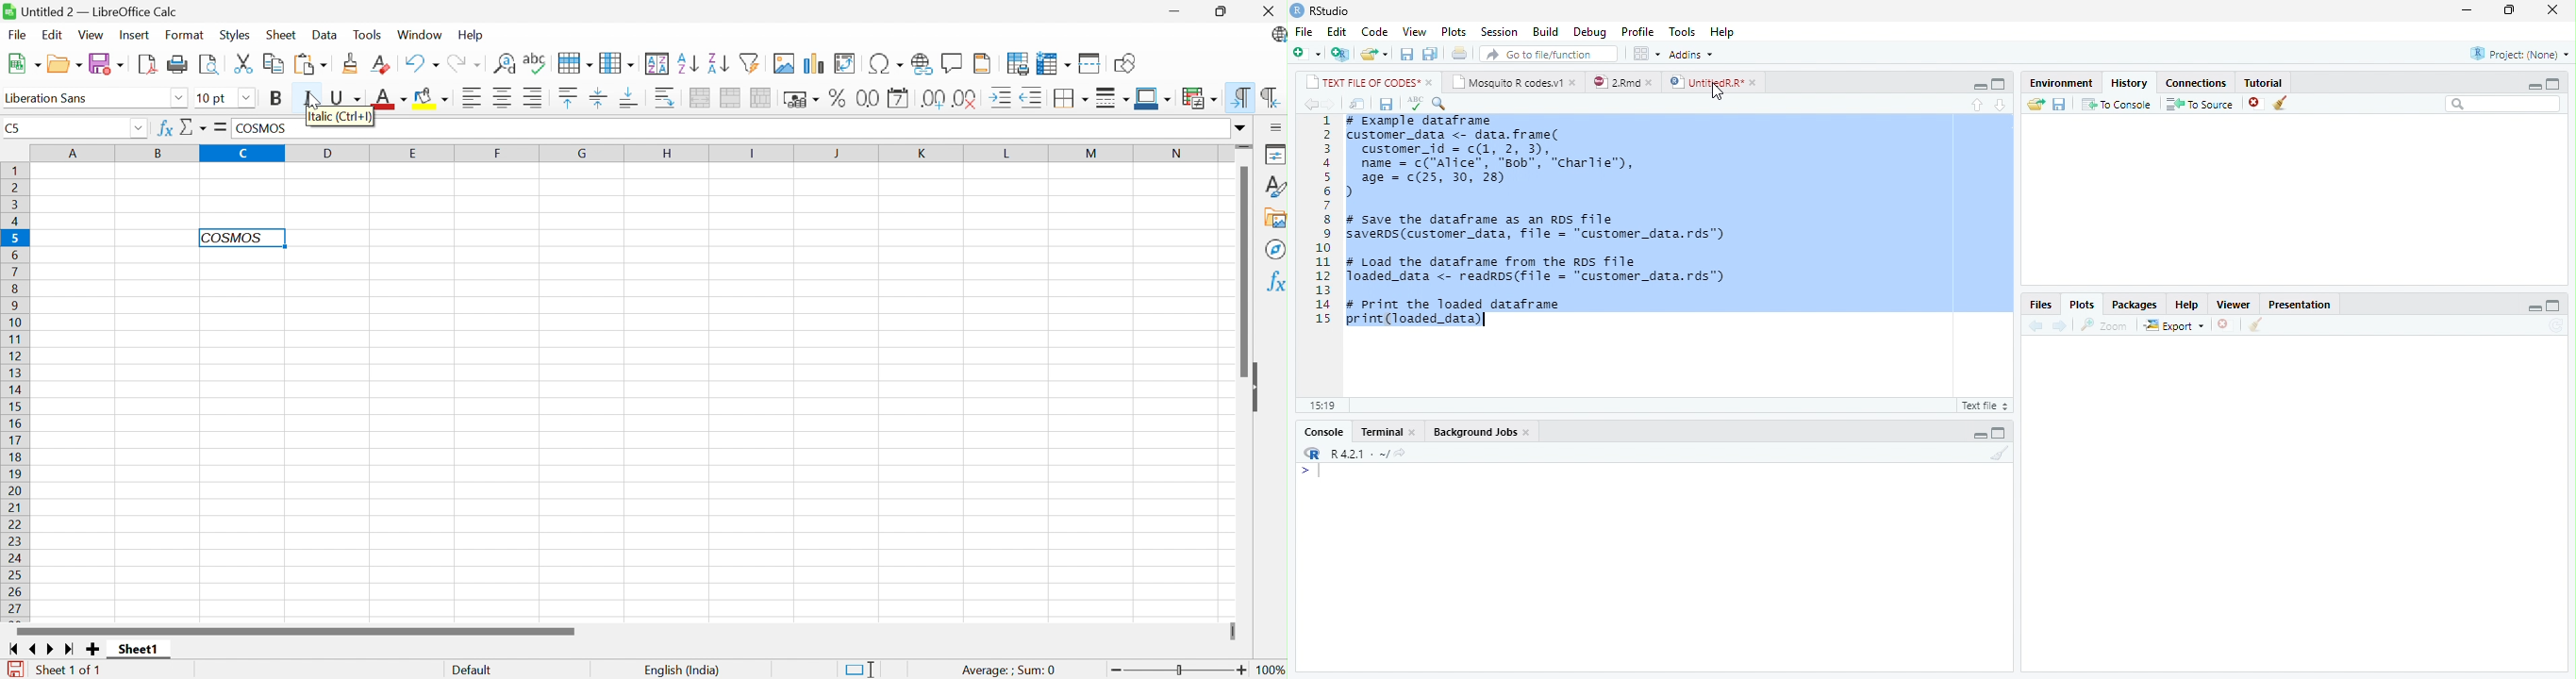 The width and height of the screenshot is (2576, 700). I want to click on New, so click(24, 66).